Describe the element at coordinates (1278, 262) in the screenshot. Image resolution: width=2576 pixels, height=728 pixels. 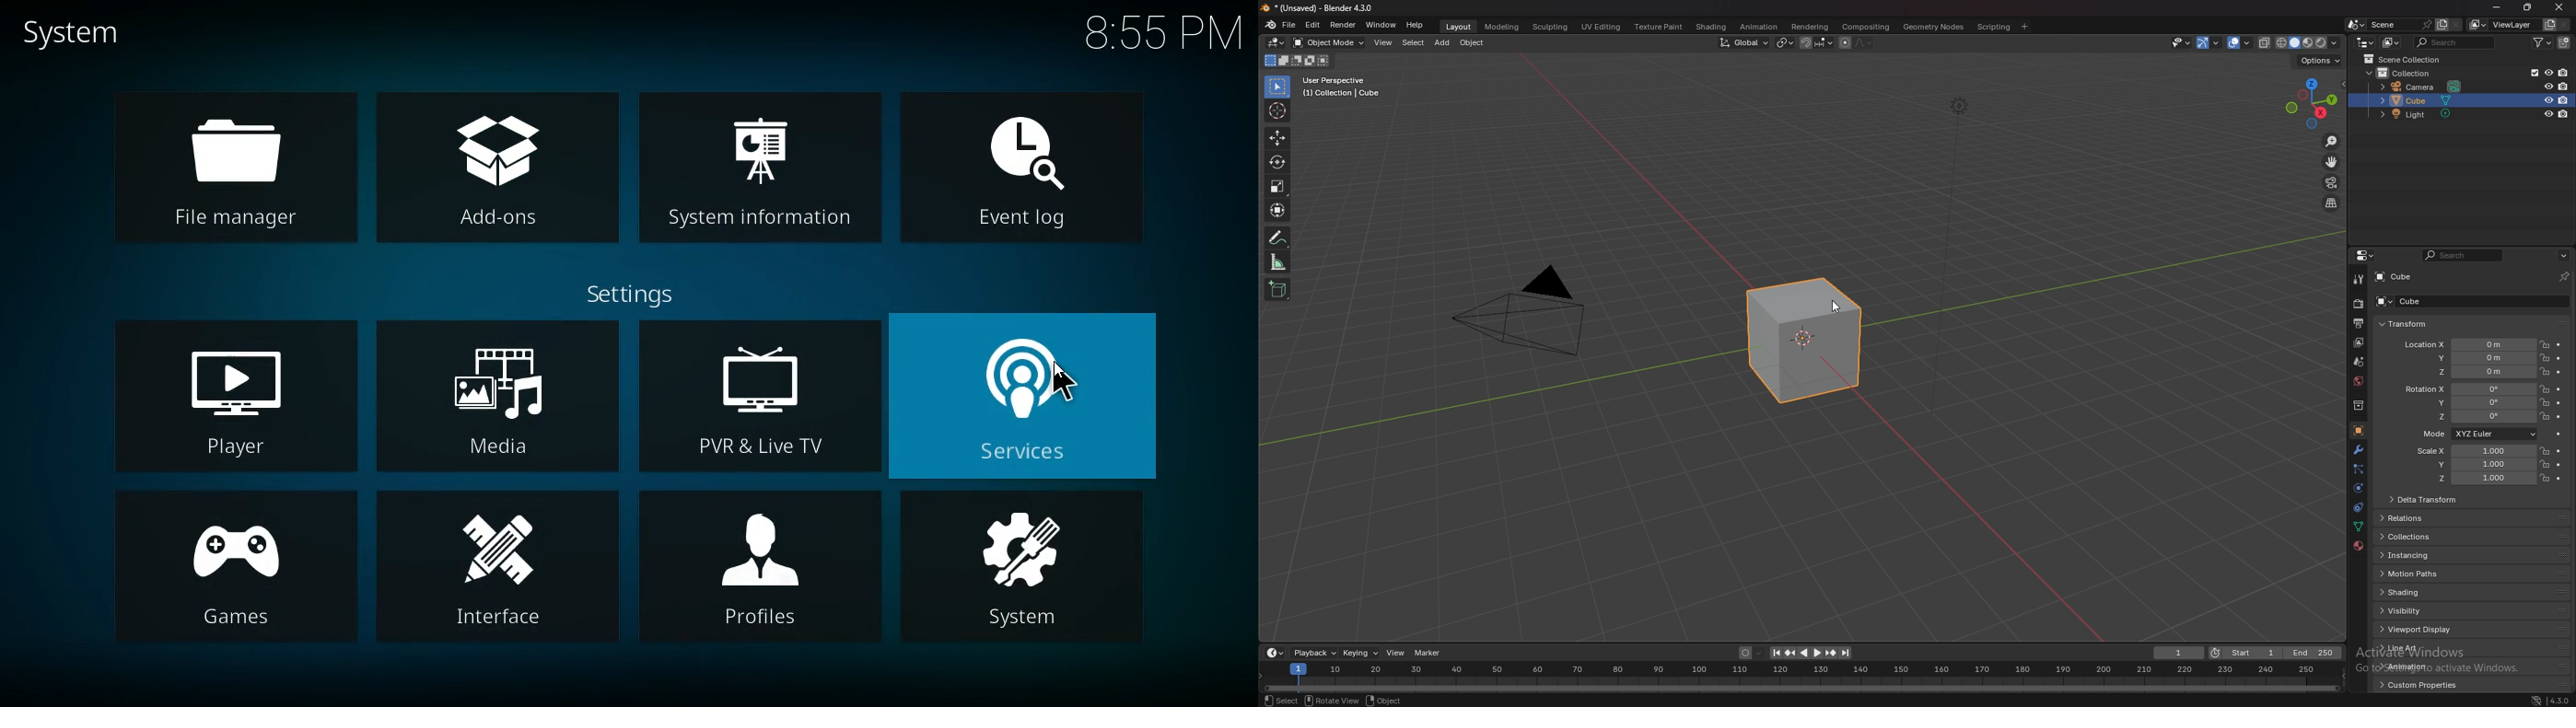
I see `measure` at that location.